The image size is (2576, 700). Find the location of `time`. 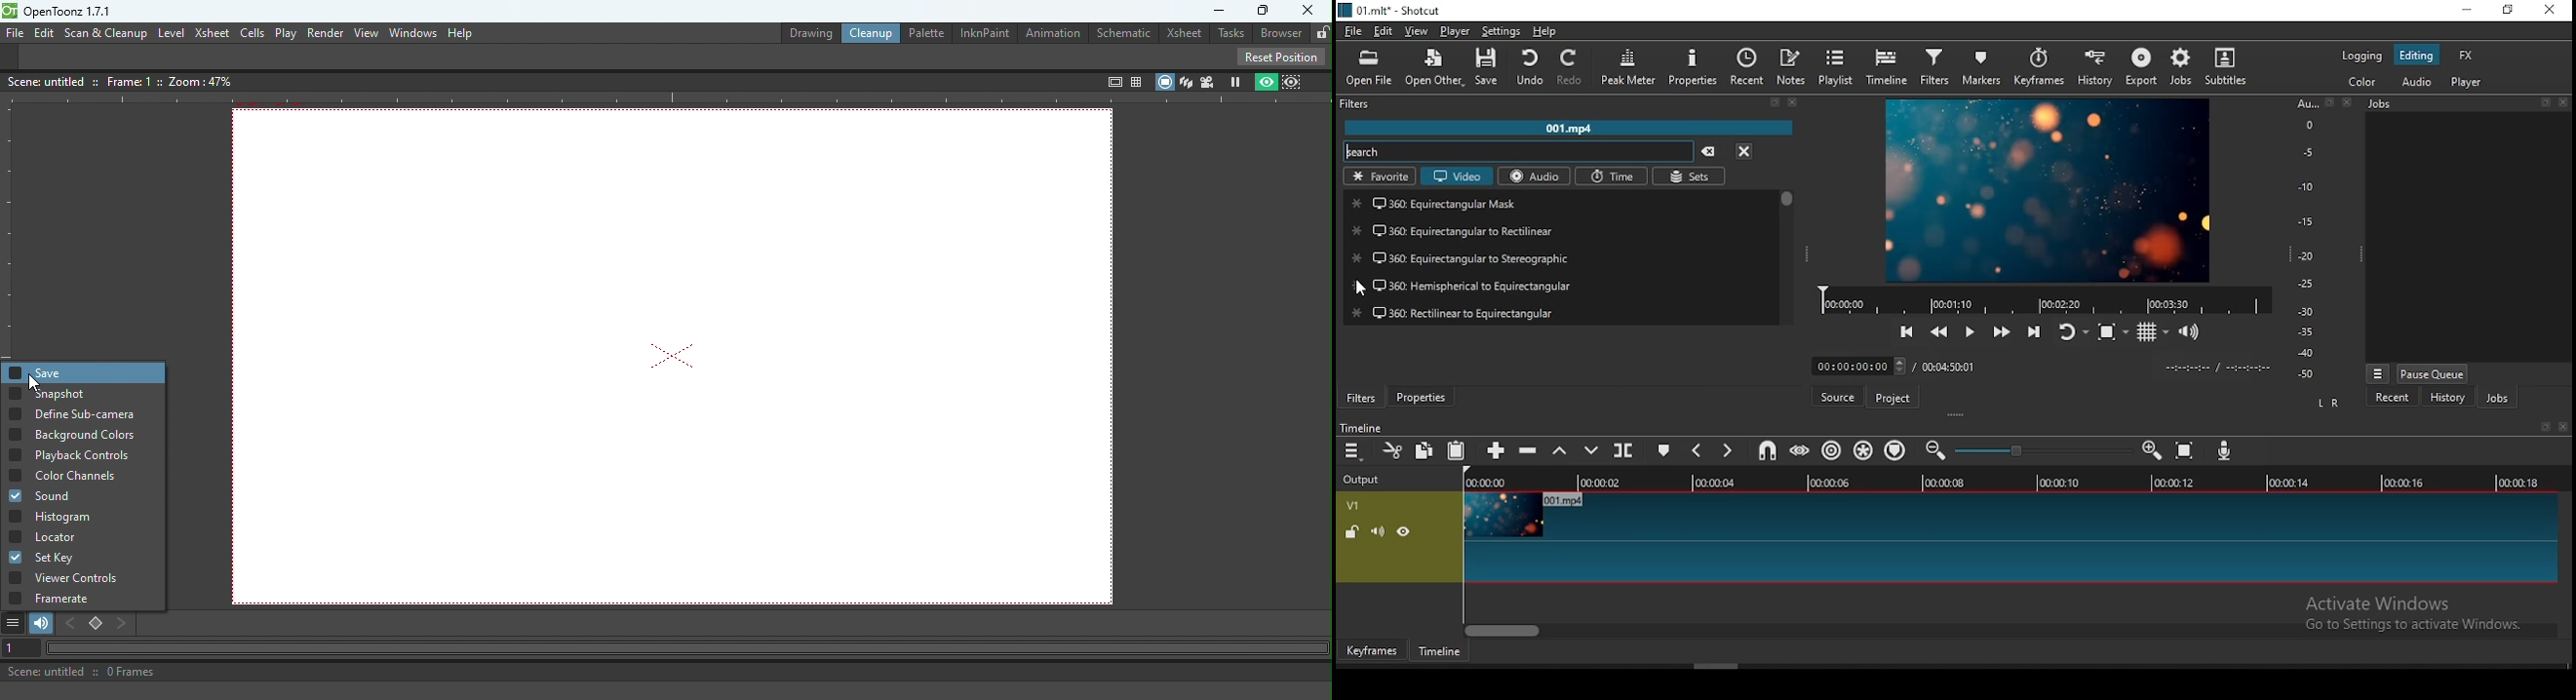

time is located at coordinates (1615, 176).